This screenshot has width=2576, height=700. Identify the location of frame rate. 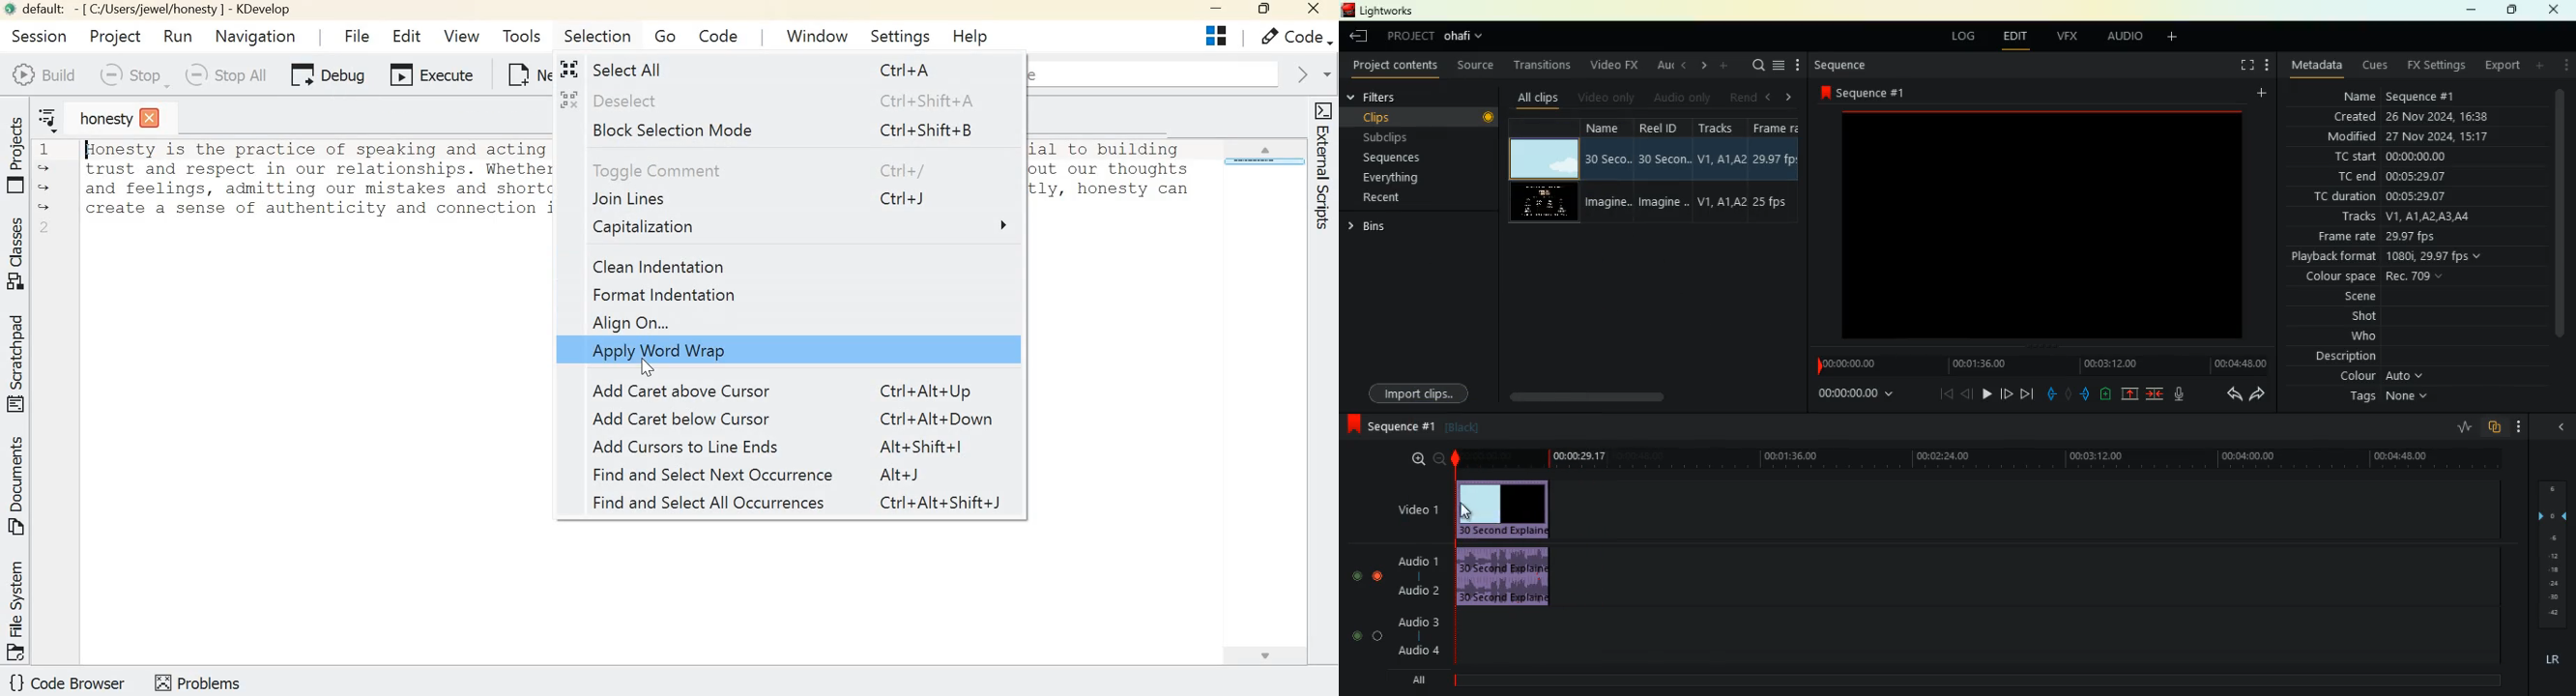
(2378, 238).